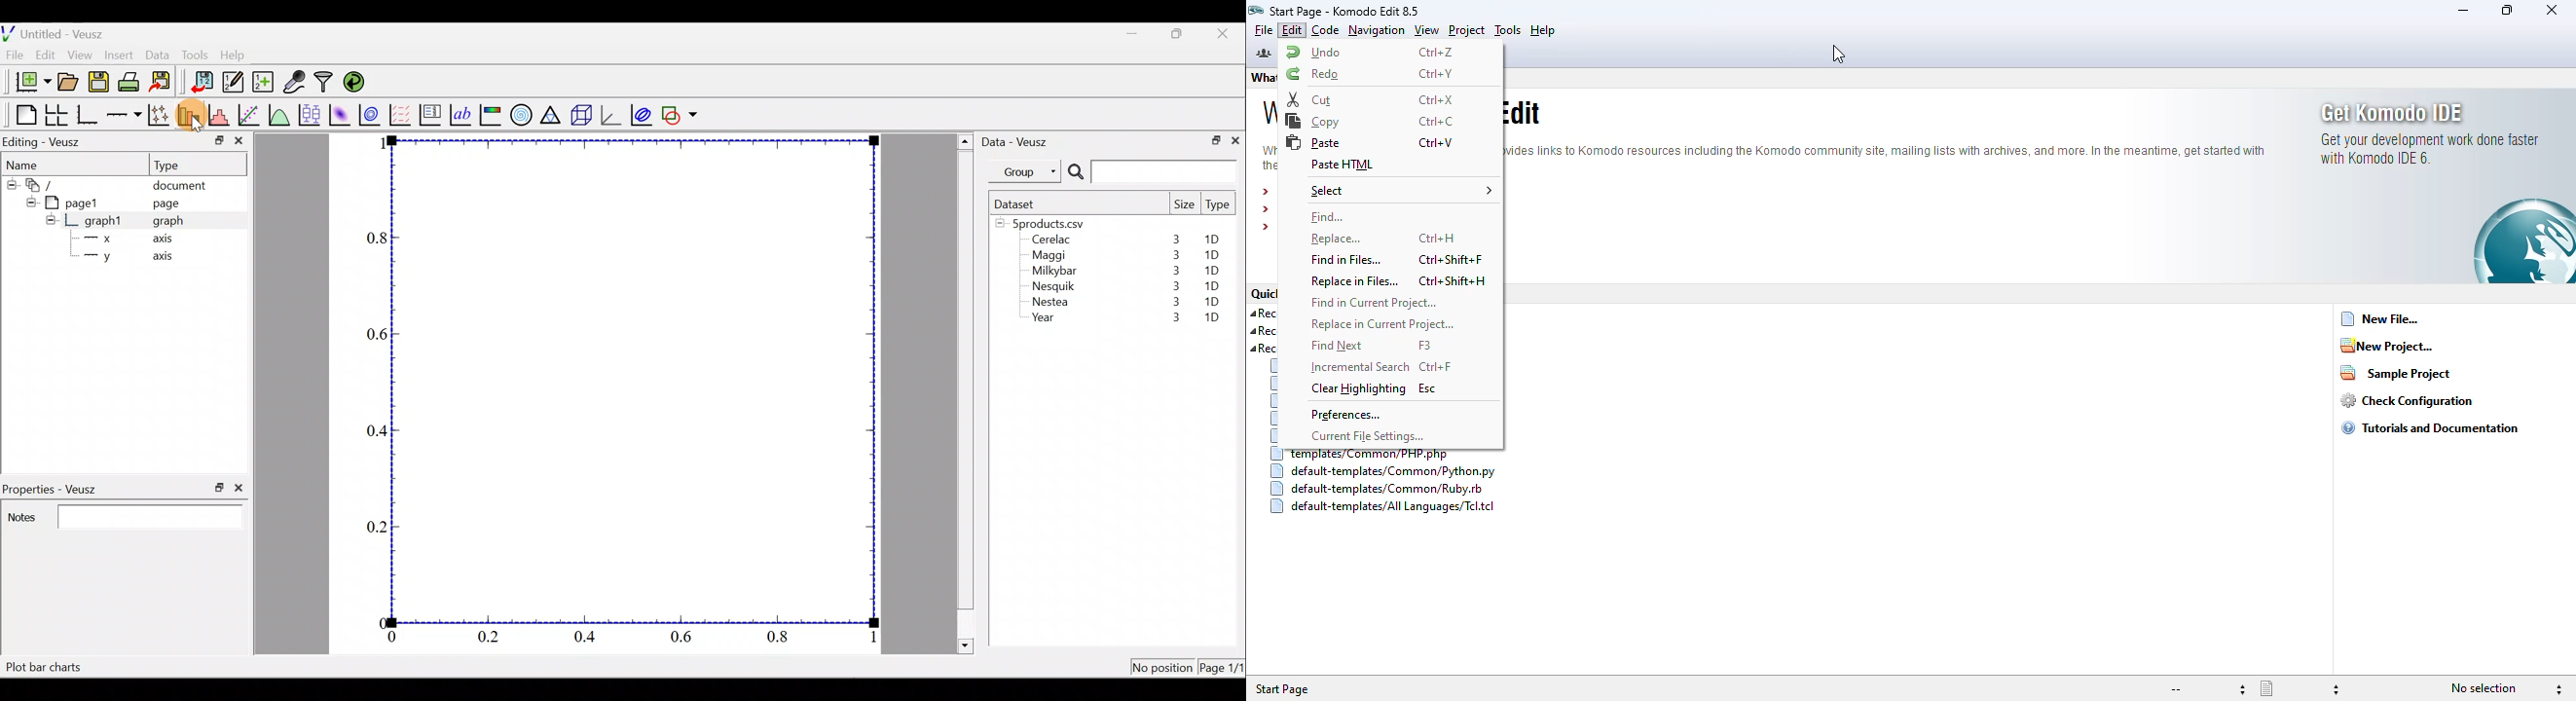  I want to click on document, so click(179, 183).